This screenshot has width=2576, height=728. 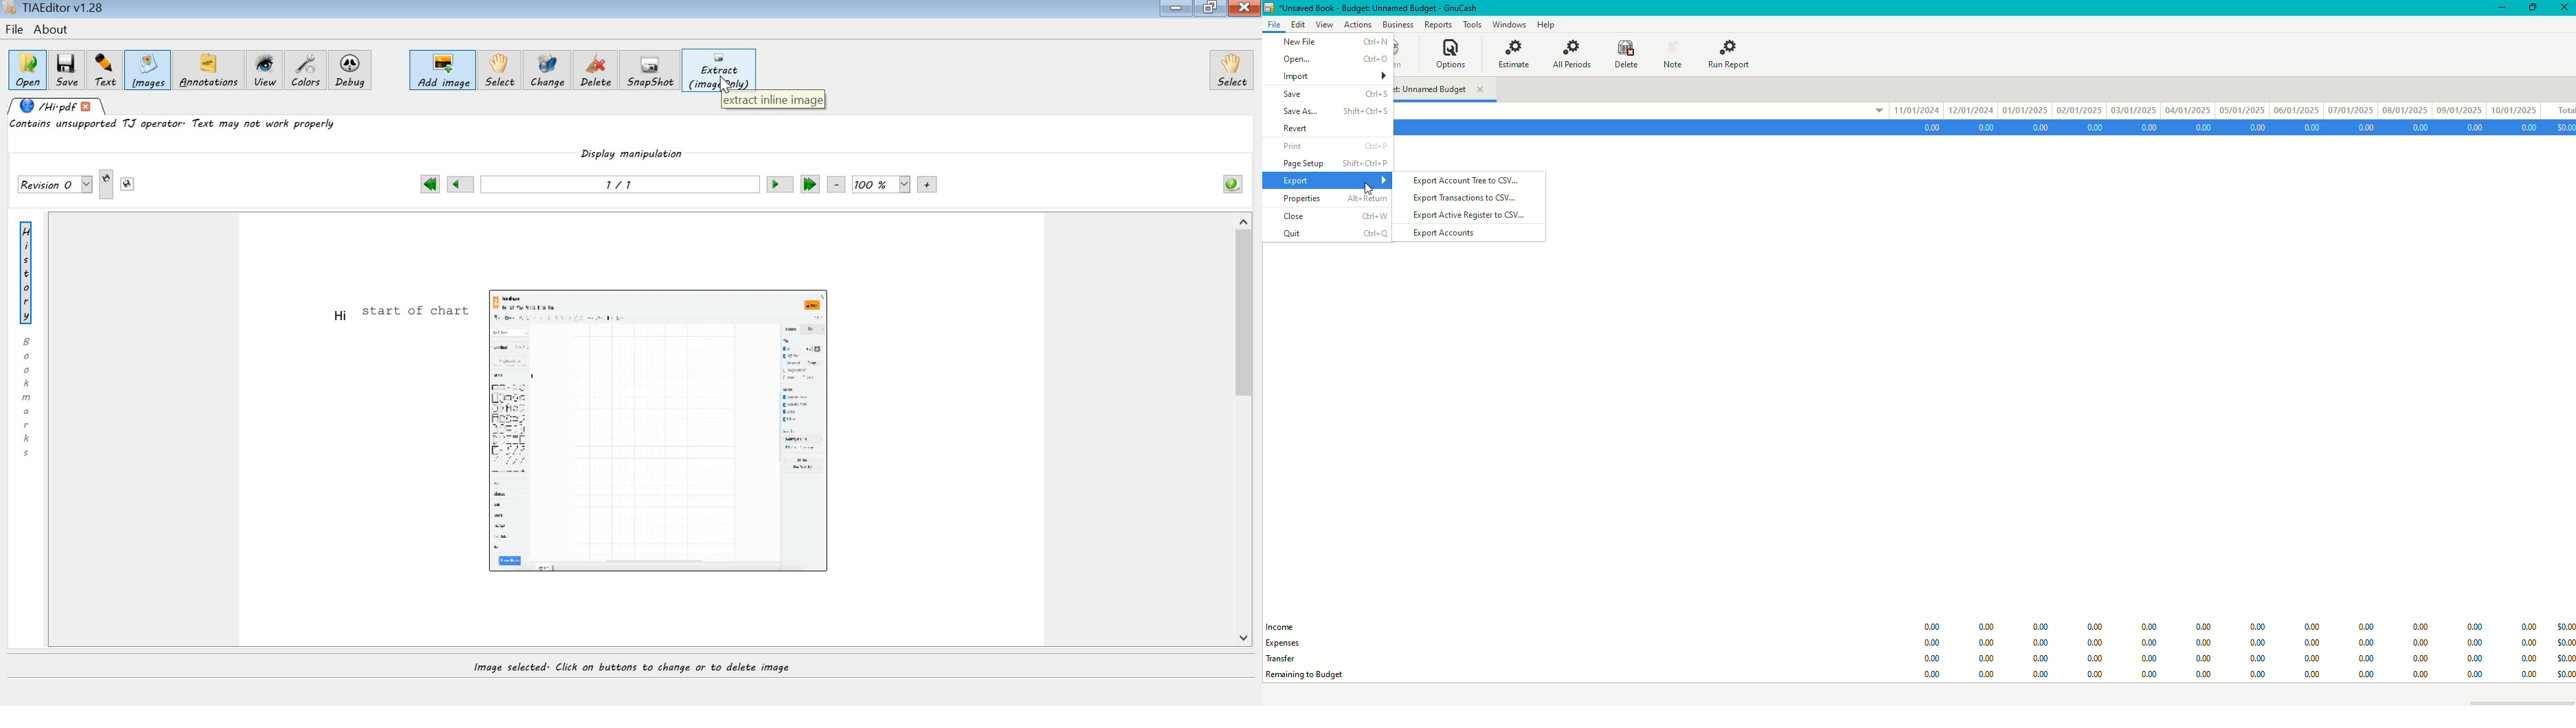 I want to click on Remaining Budget, so click(x=1312, y=675).